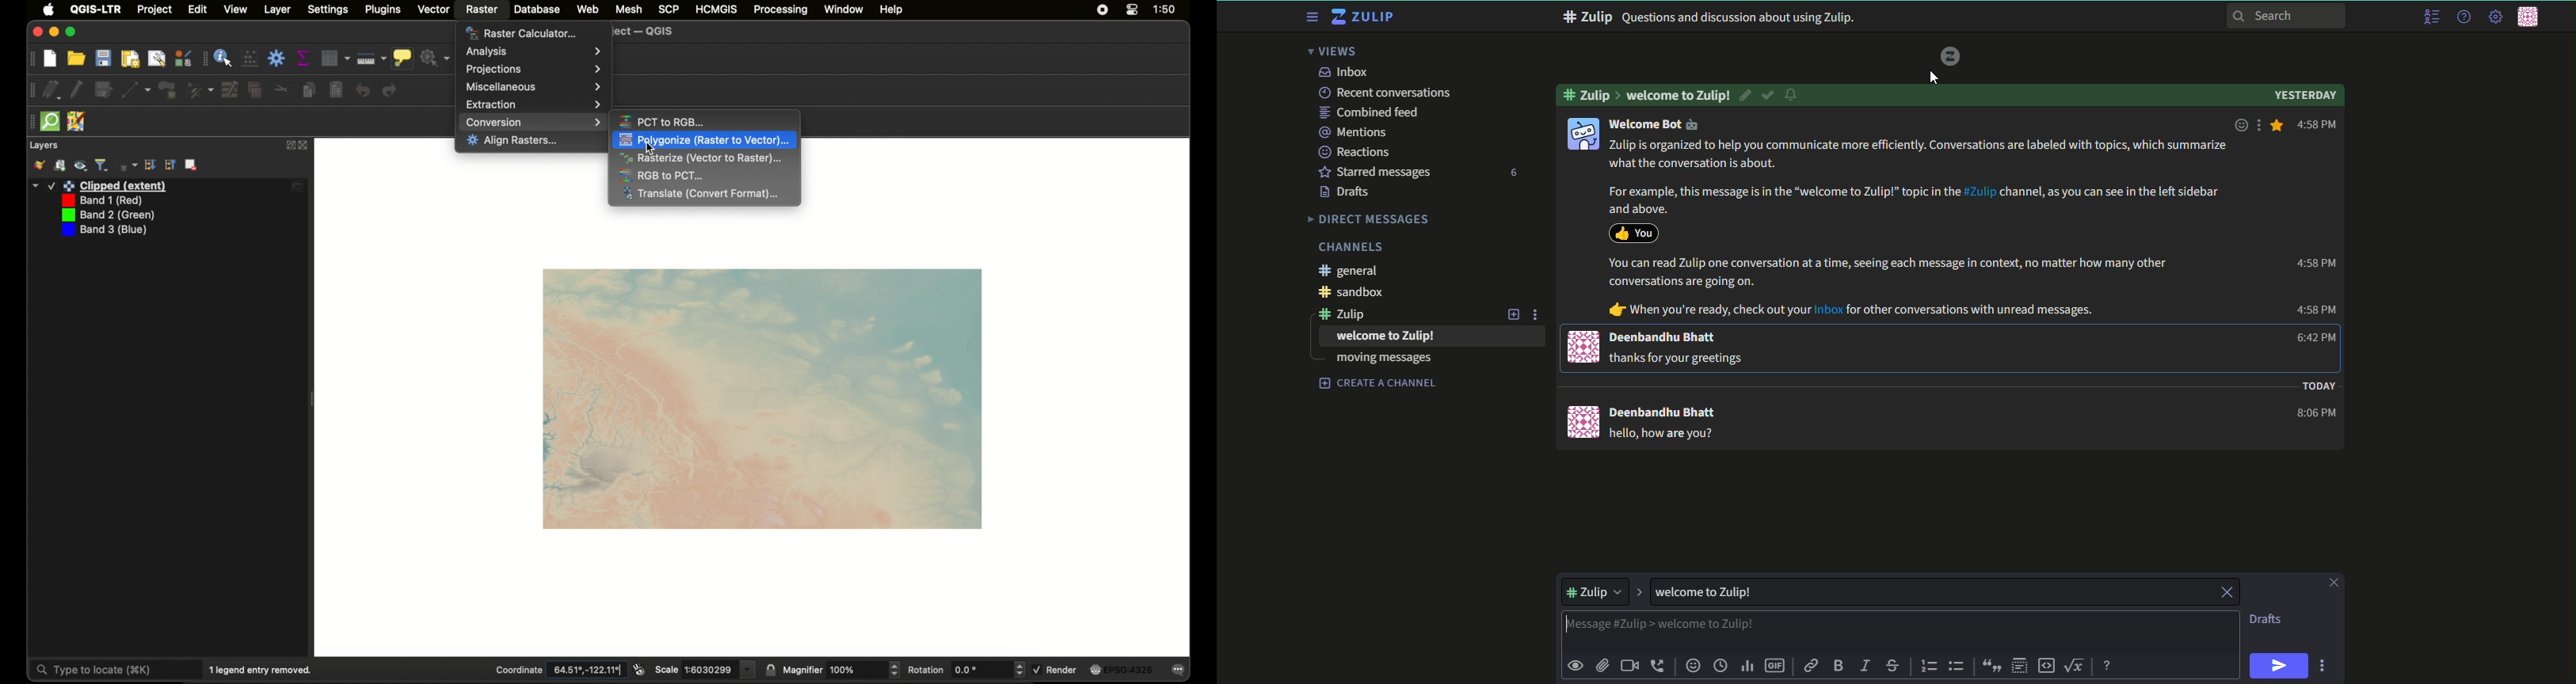  What do you see at coordinates (383, 10) in the screenshot?
I see `plugins` at bounding box center [383, 10].